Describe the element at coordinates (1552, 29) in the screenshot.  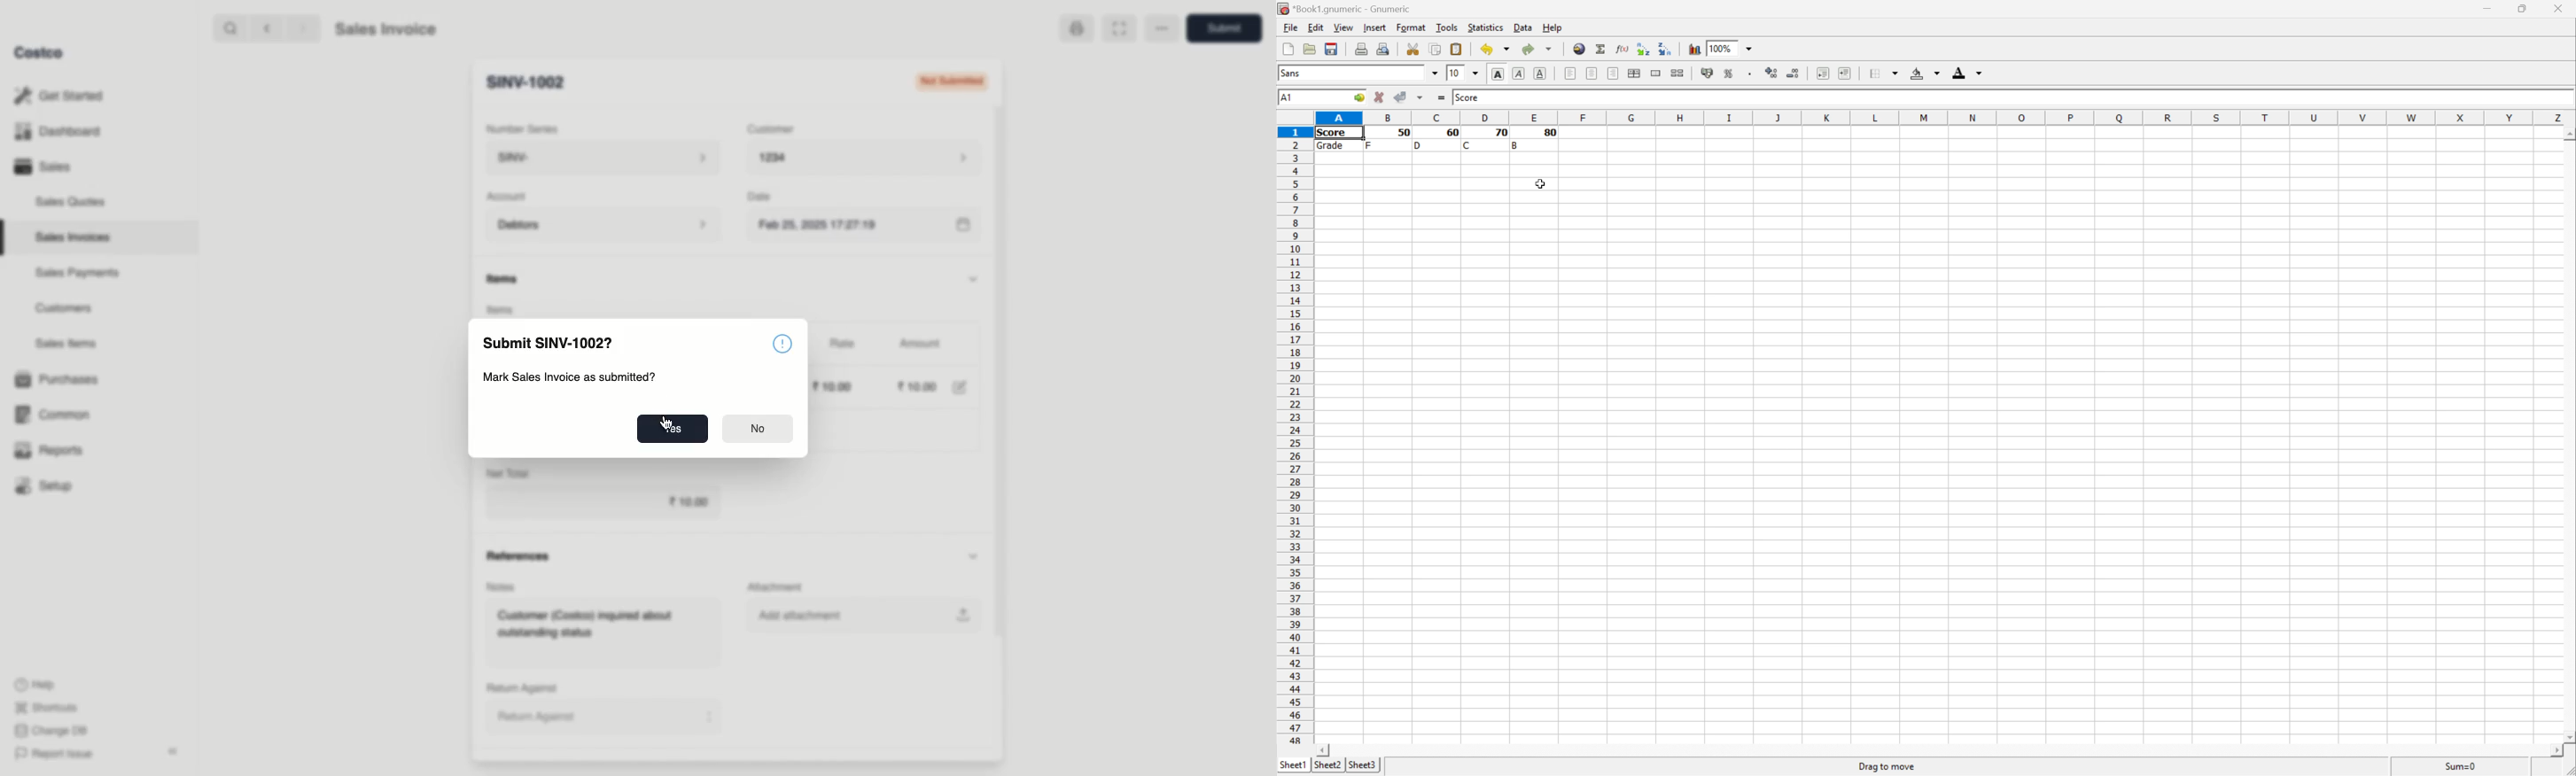
I see `Help` at that location.